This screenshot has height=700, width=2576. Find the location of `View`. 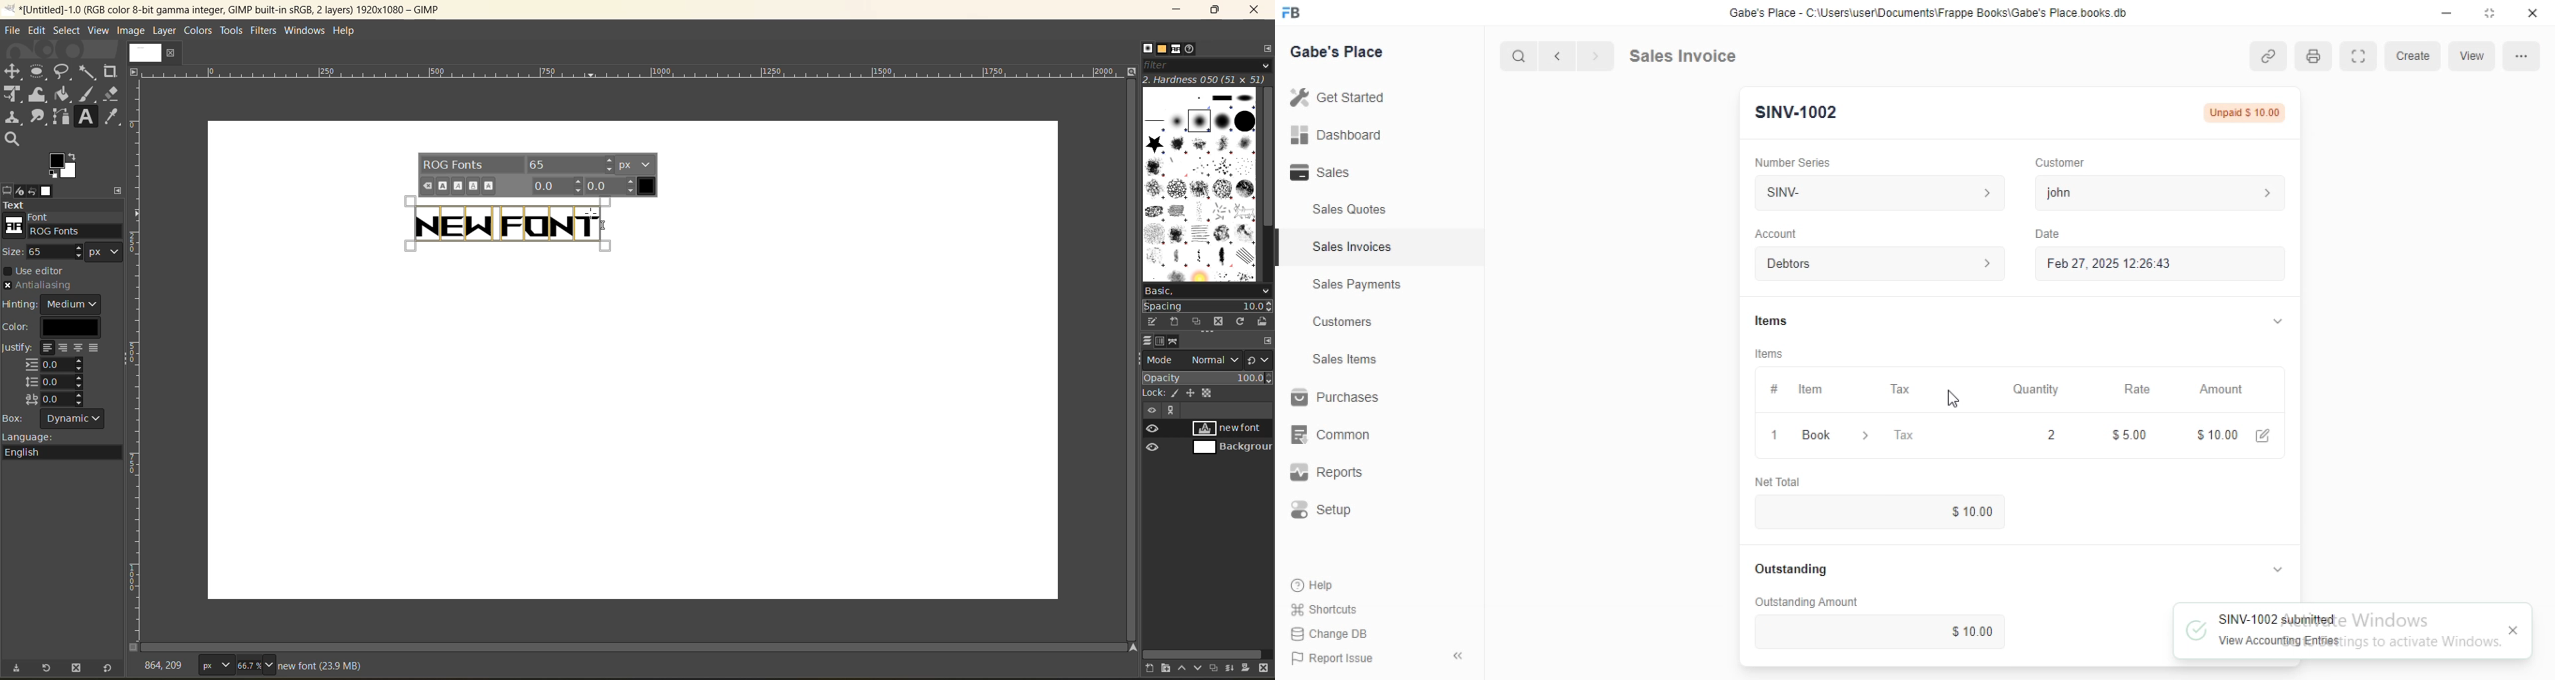

View is located at coordinates (2470, 57).